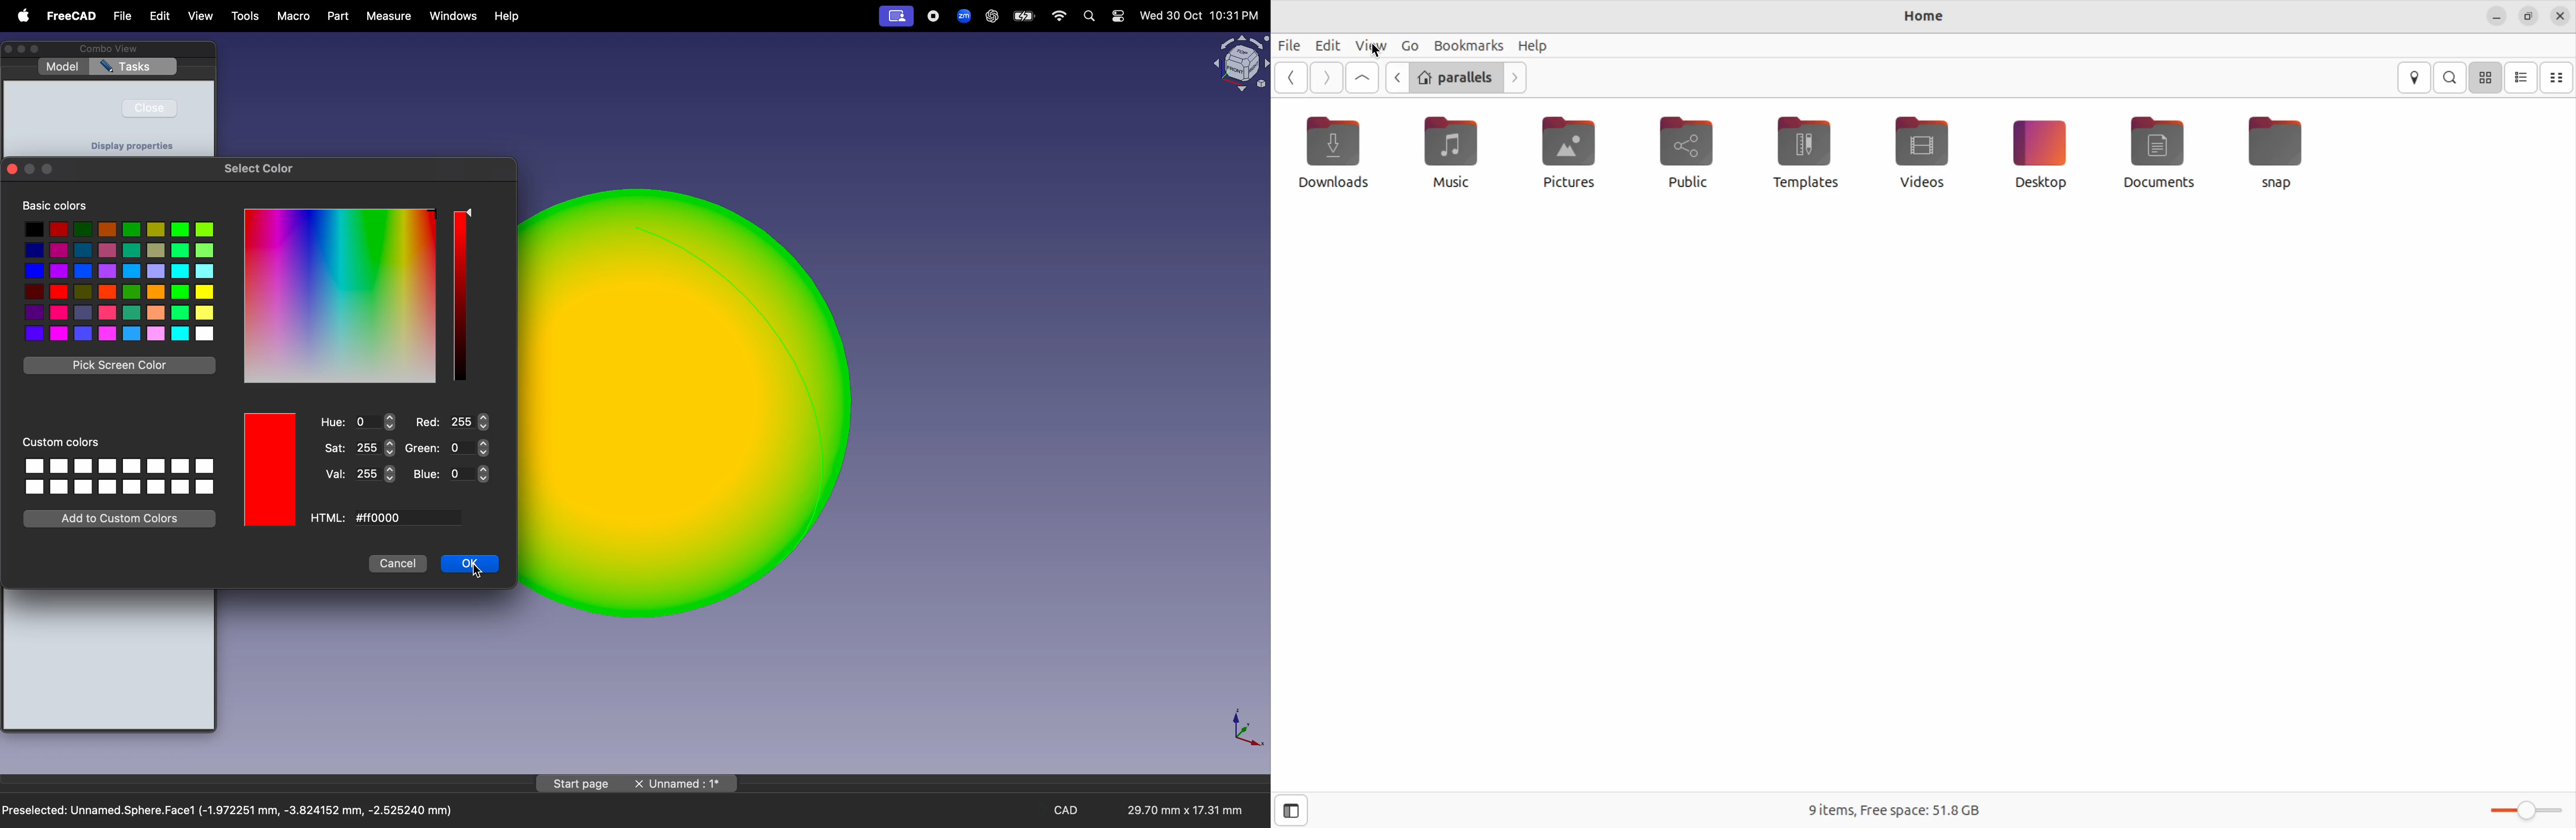 This screenshot has width=2576, height=840. I want to click on cad, so click(1070, 810).